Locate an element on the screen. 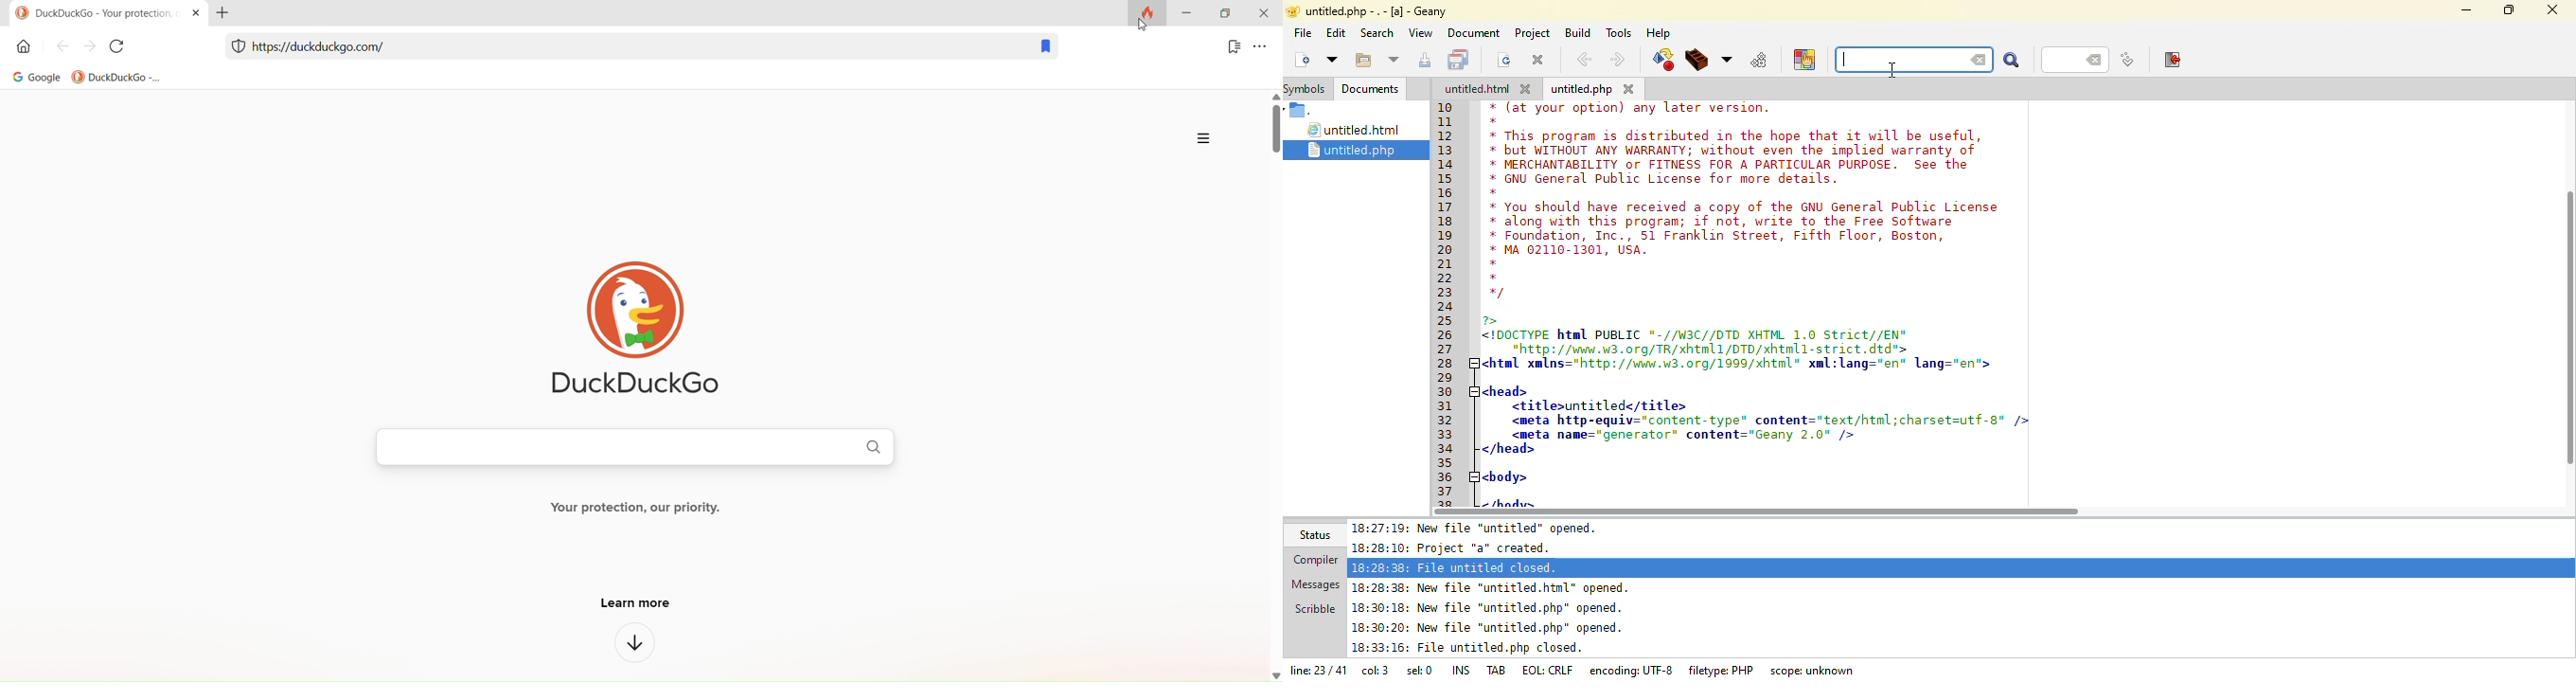 The image size is (2576, 700). add tab is located at coordinates (228, 17).